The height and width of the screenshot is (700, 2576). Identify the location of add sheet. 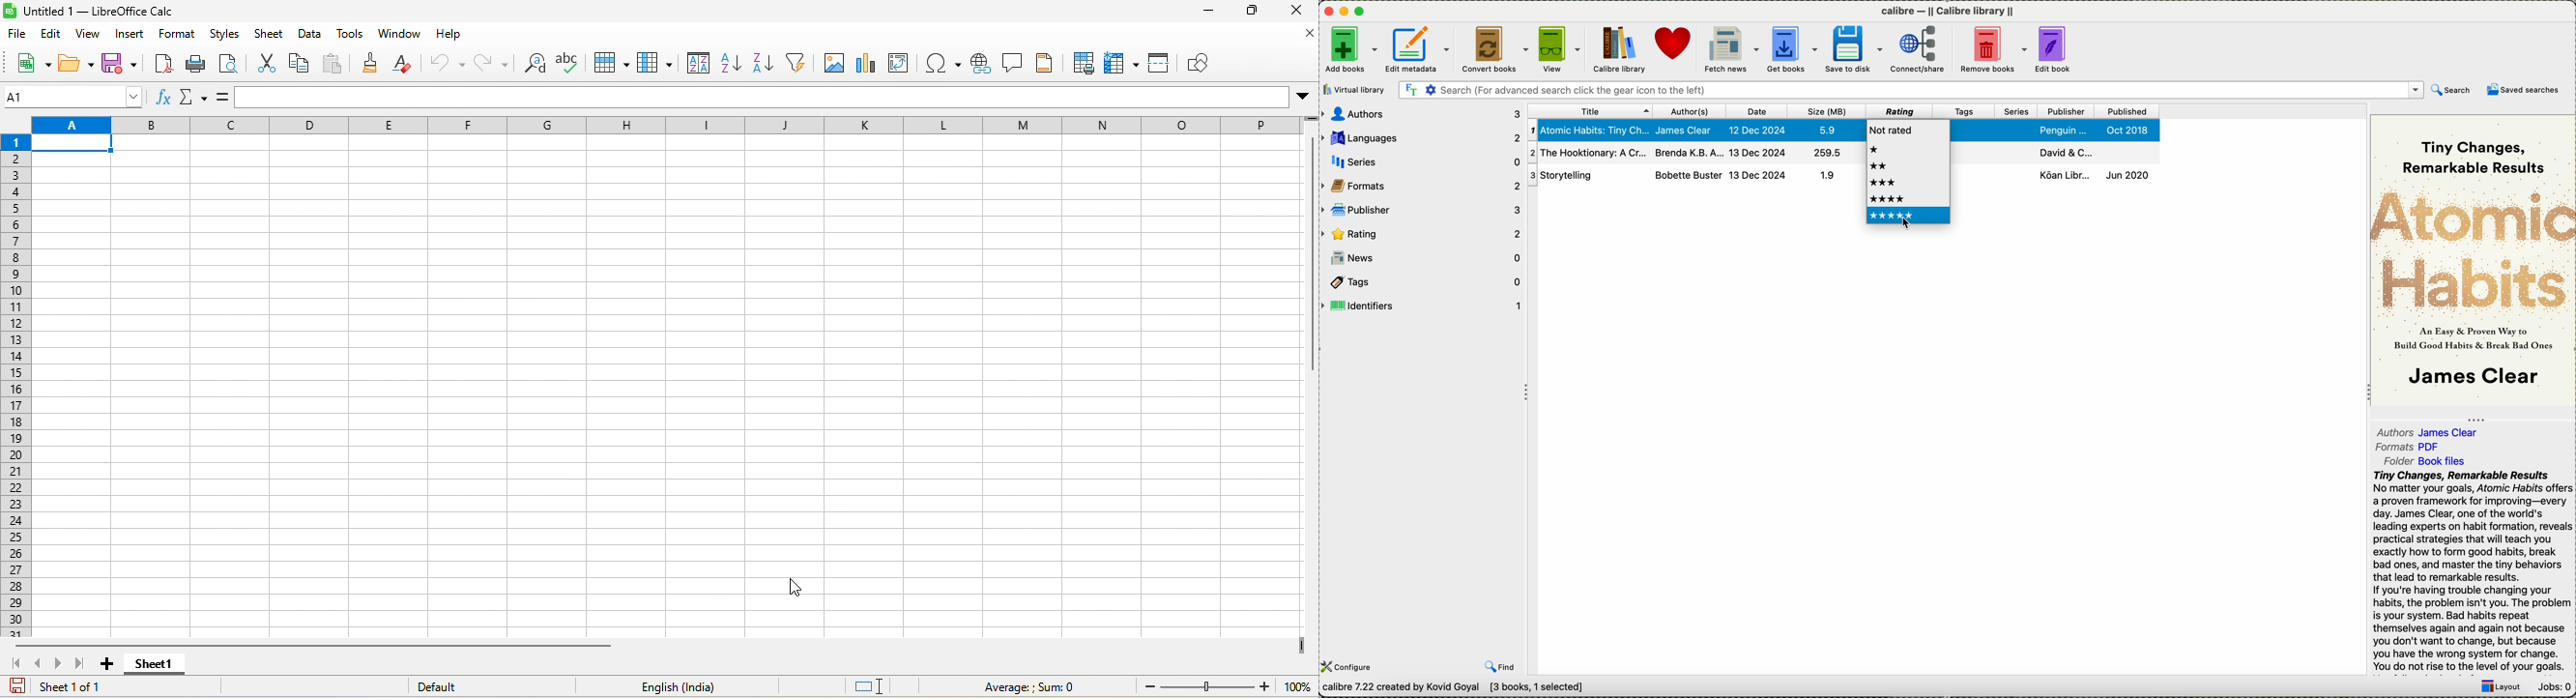
(106, 662).